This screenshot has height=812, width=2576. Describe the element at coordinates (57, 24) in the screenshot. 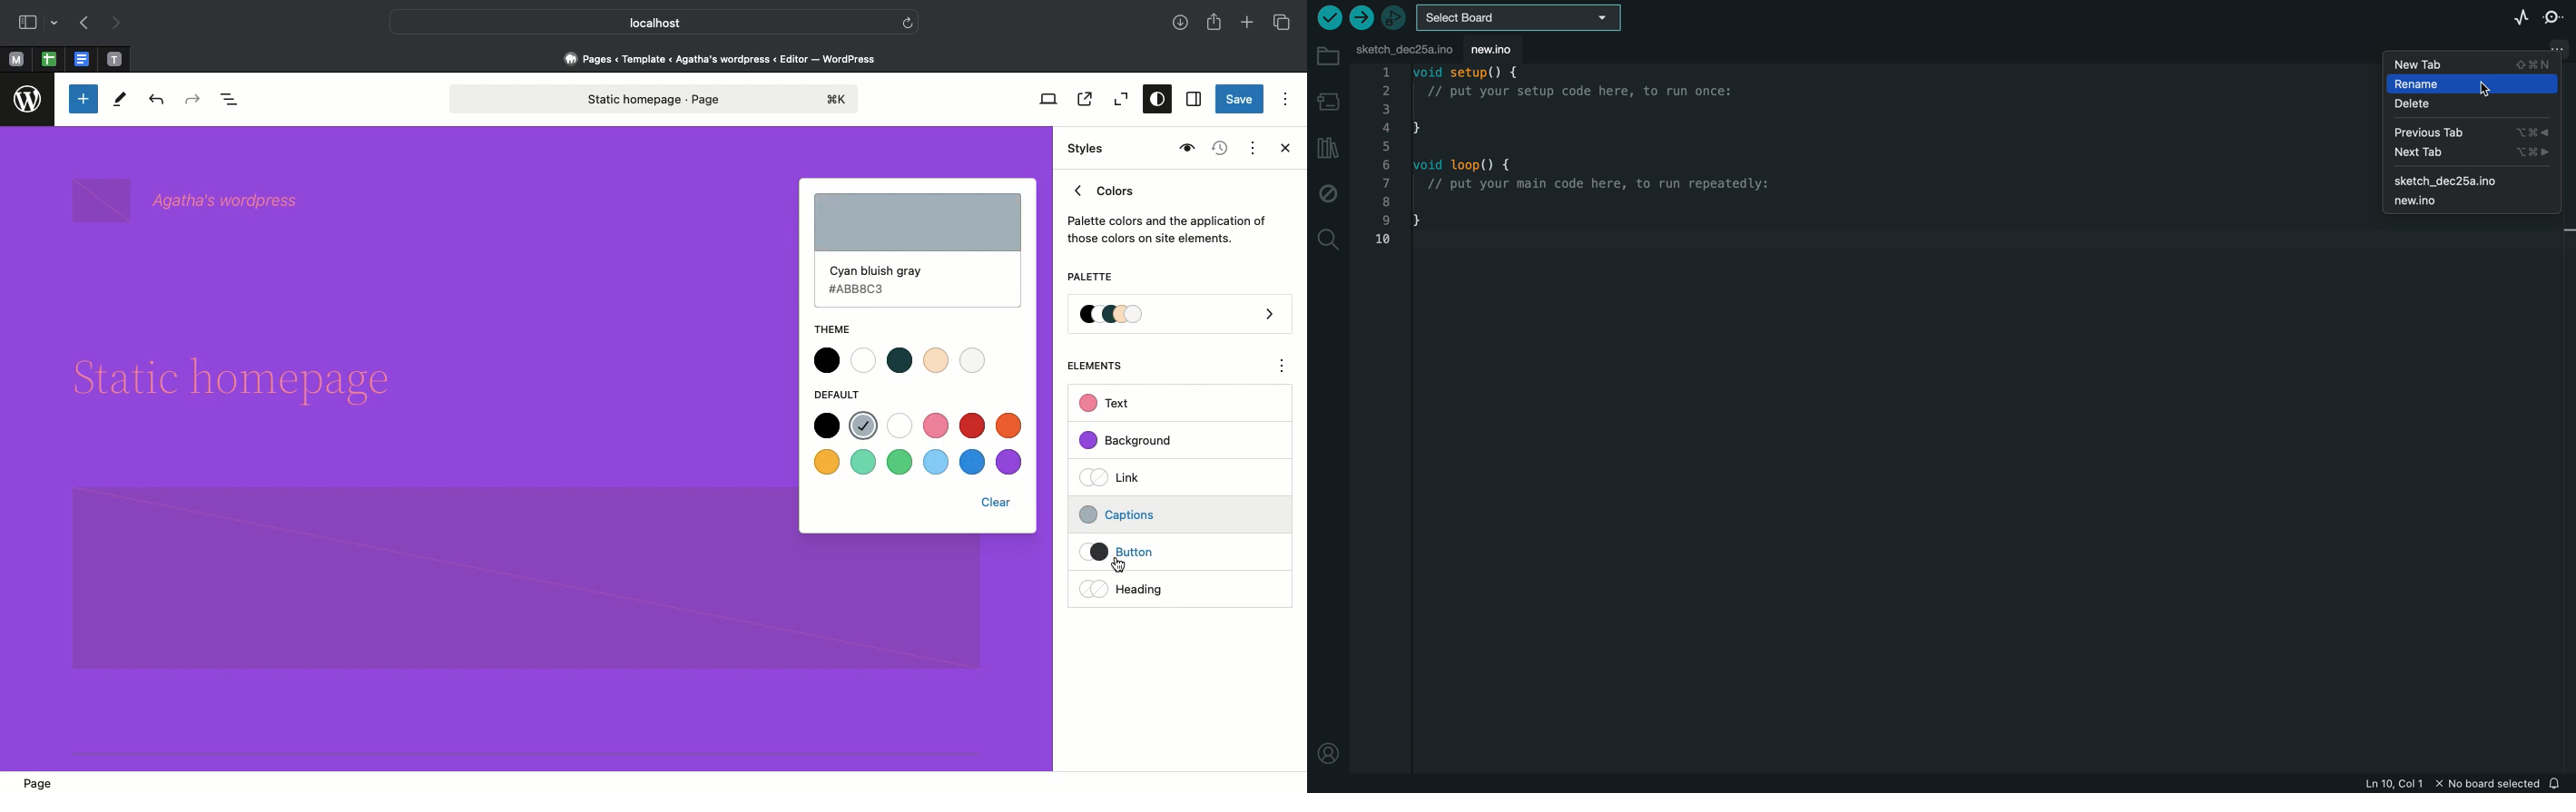

I see `drop-down` at that location.